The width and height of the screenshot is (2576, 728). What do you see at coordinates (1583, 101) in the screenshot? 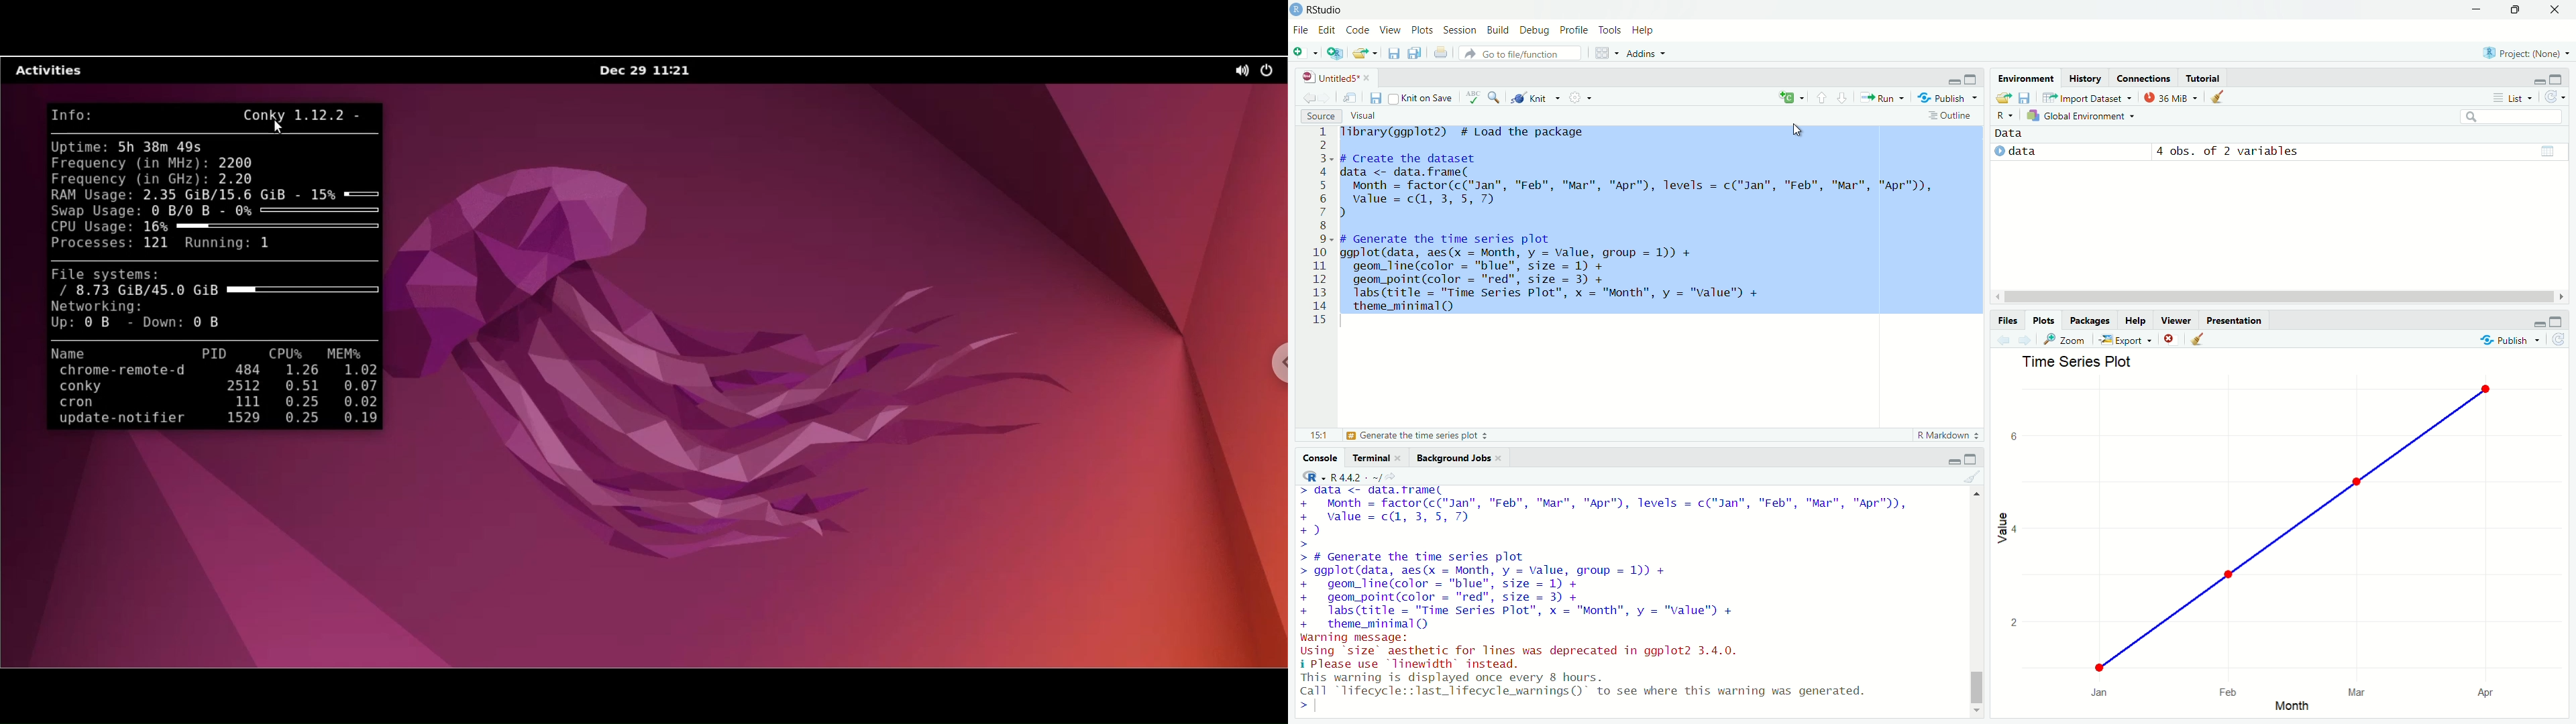
I see `settings` at bounding box center [1583, 101].